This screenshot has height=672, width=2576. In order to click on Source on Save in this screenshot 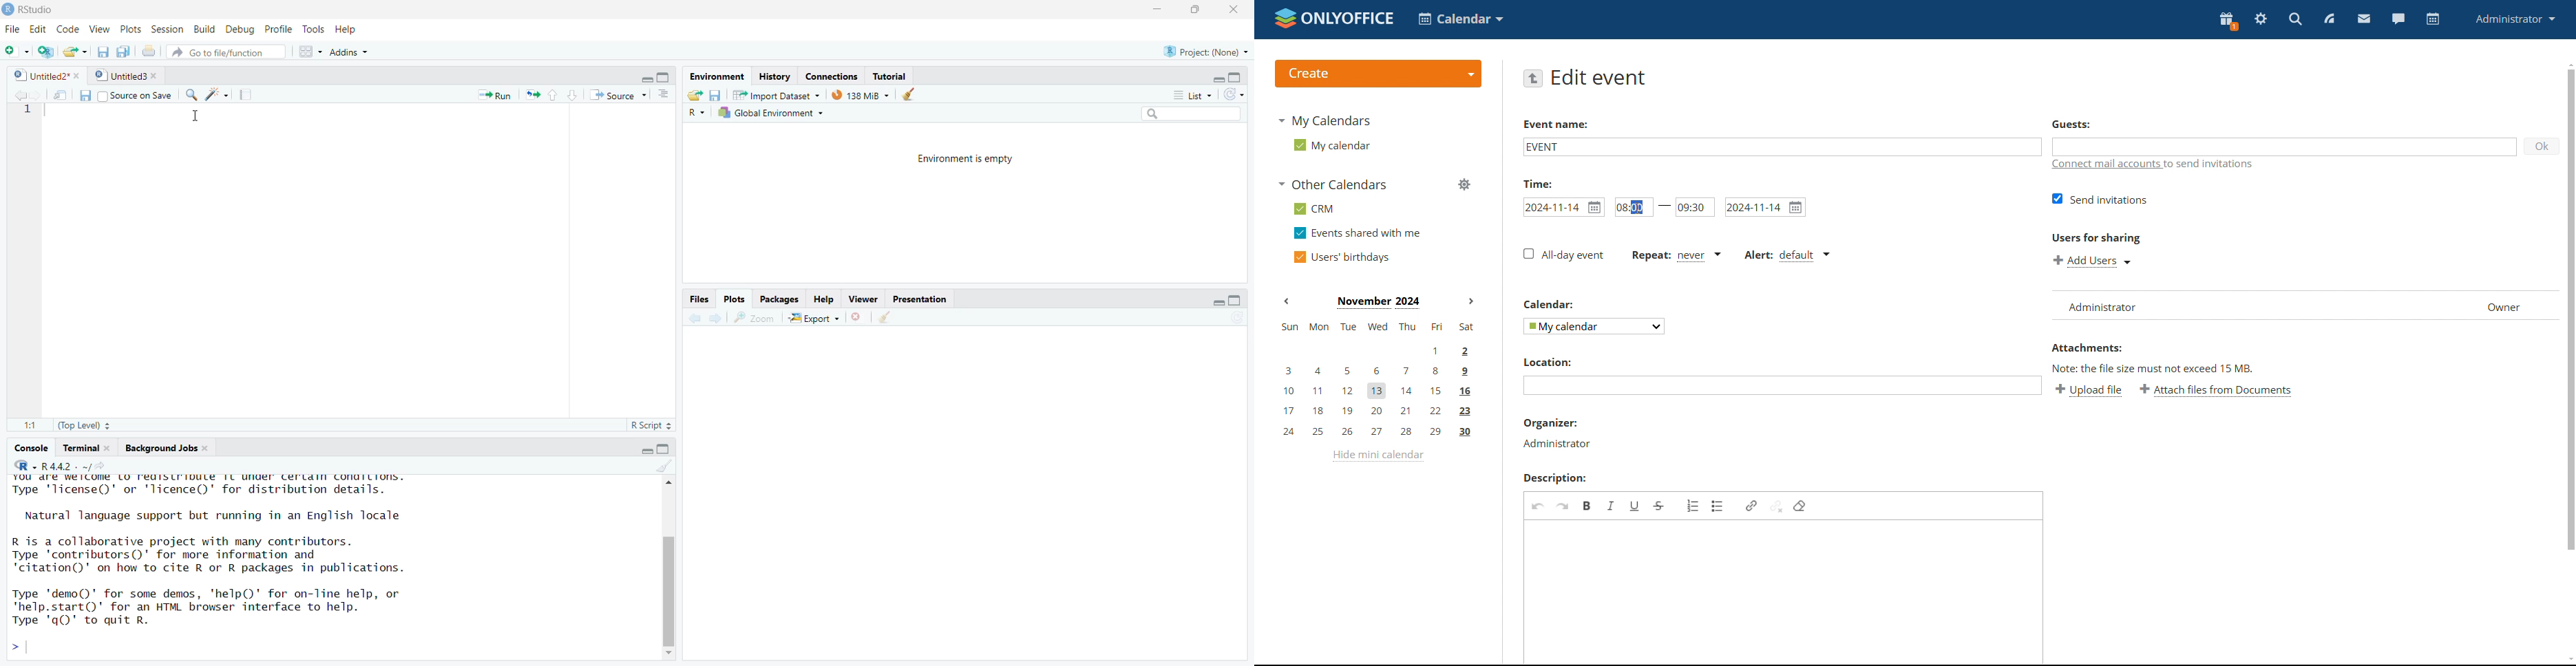, I will do `click(138, 93)`.